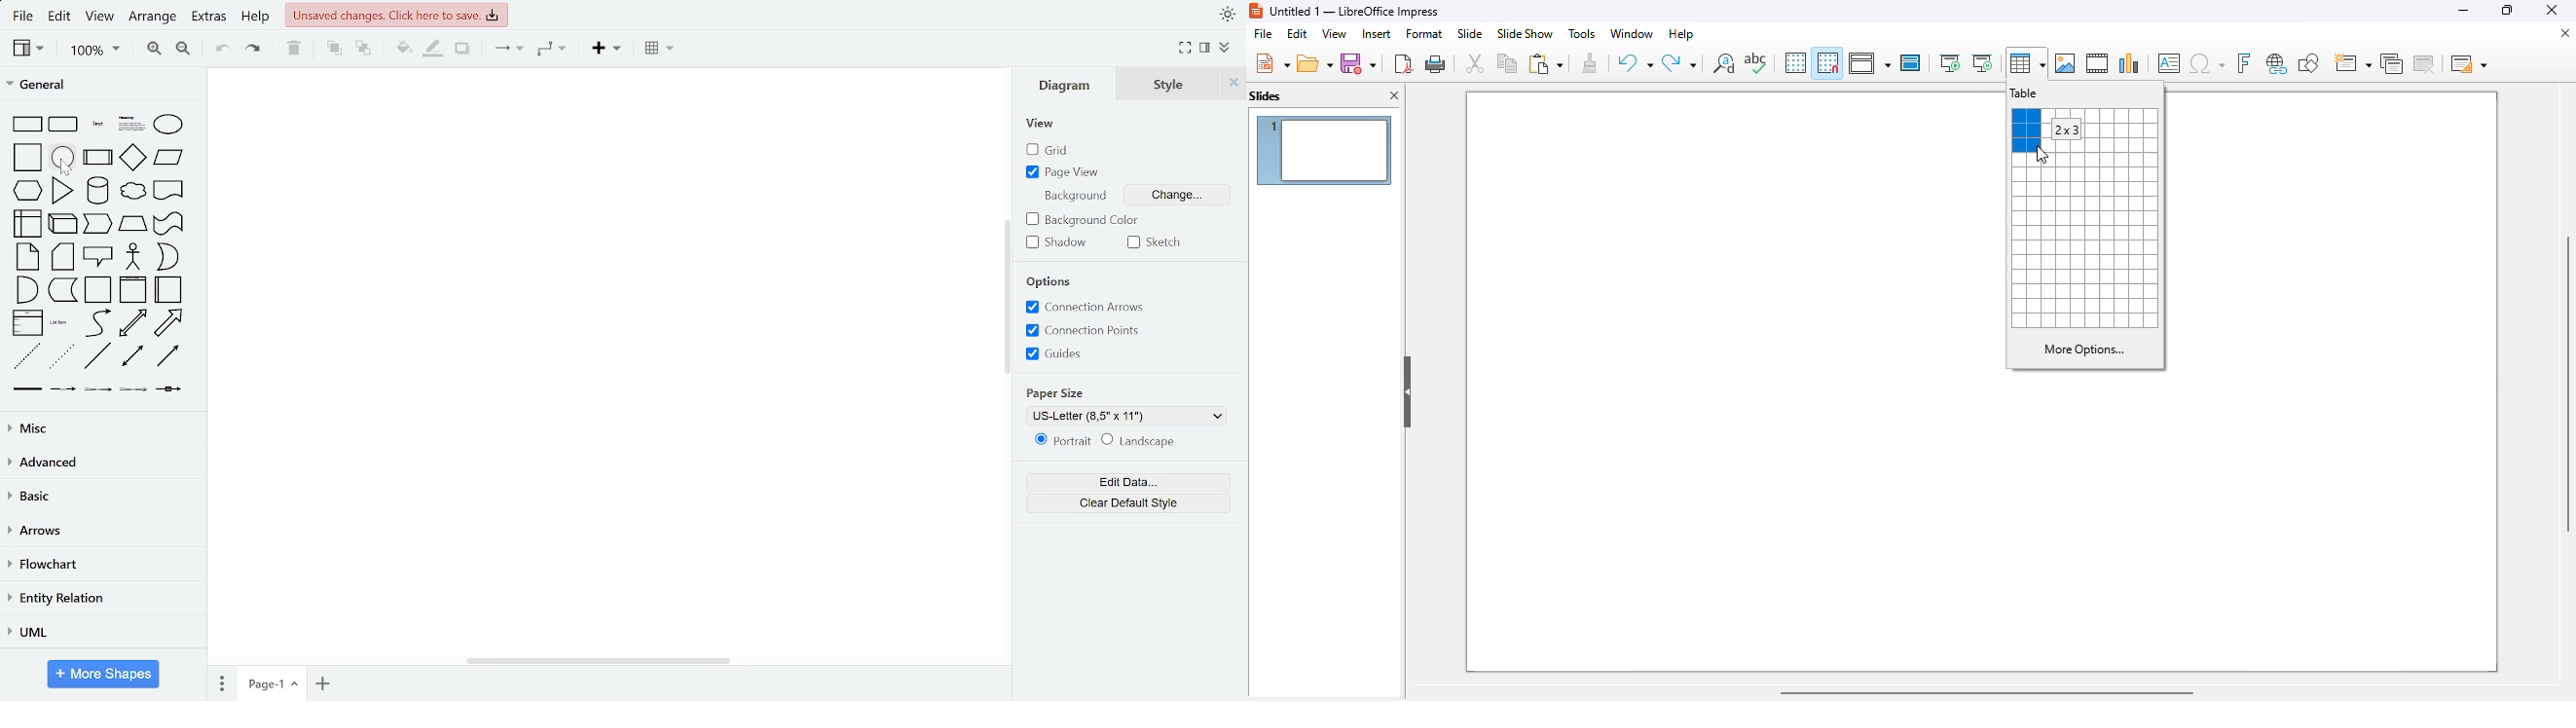 Image resolution: width=2576 pixels, height=728 pixels. Describe the element at coordinates (432, 50) in the screenshot. I see `fill line` at that location.